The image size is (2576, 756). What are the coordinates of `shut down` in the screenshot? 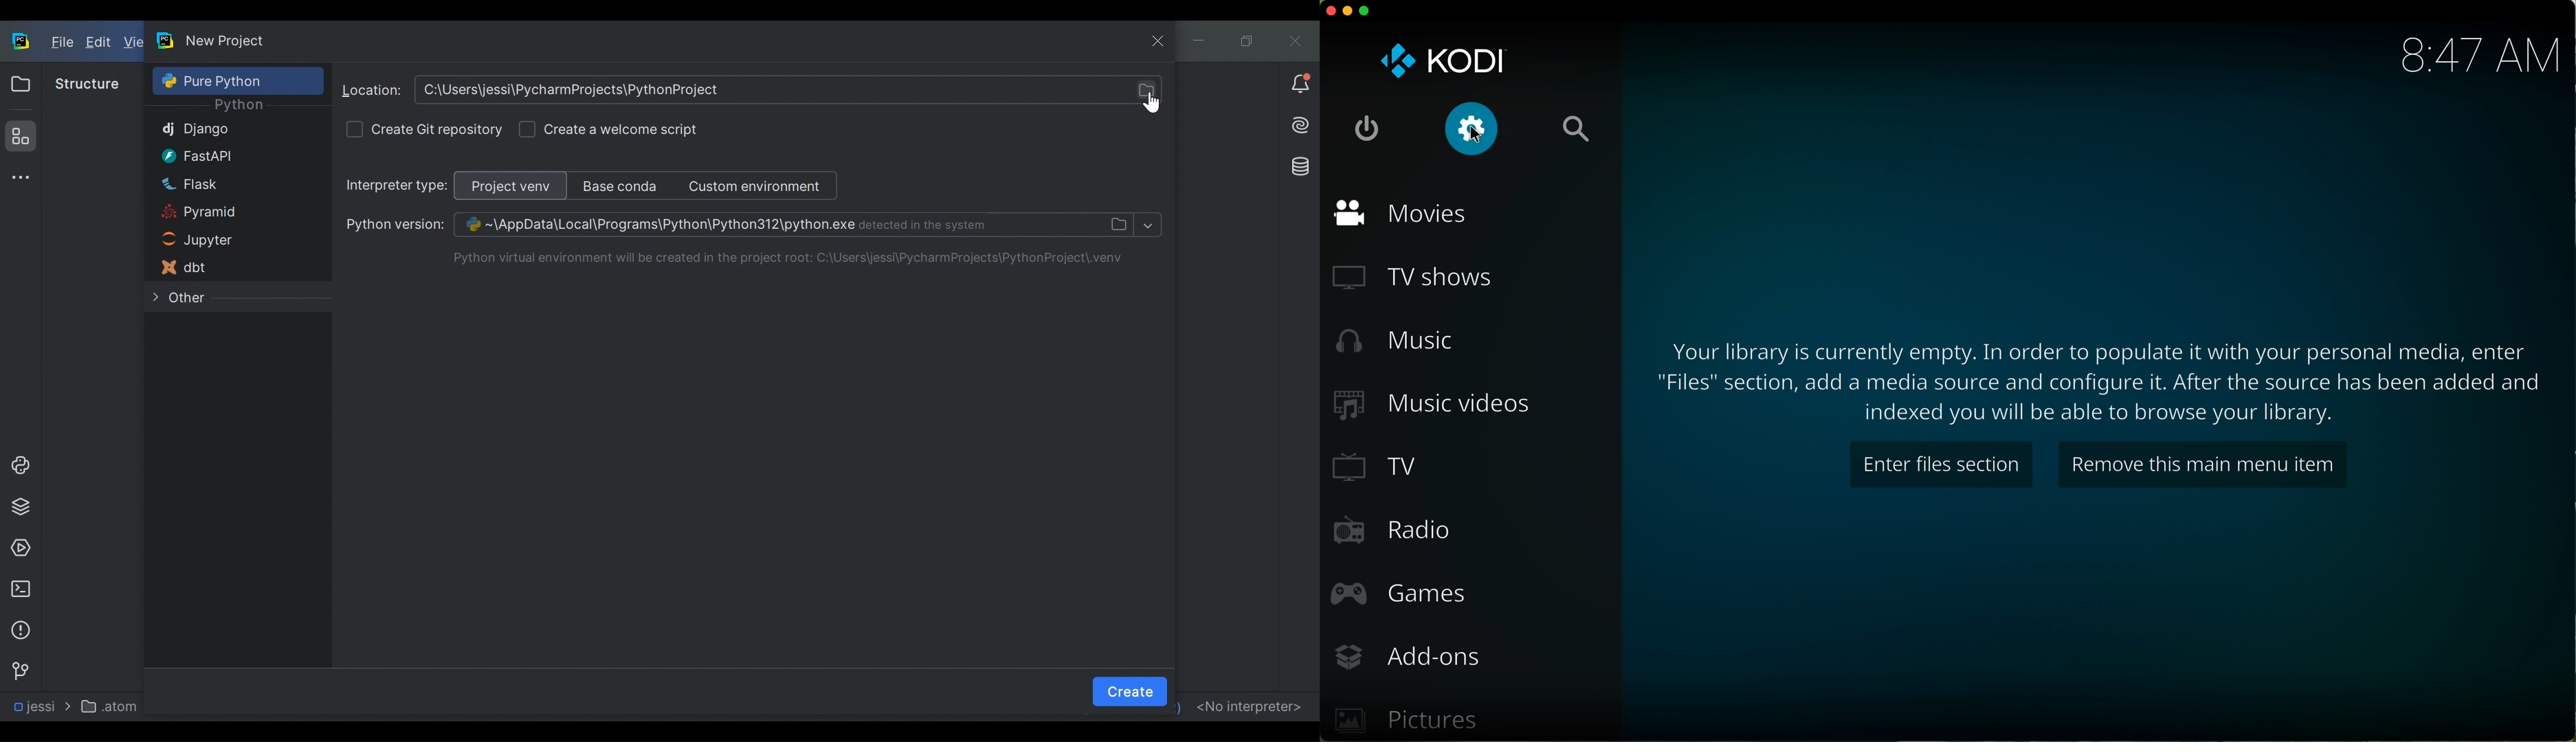 It's located at (1365, 128).